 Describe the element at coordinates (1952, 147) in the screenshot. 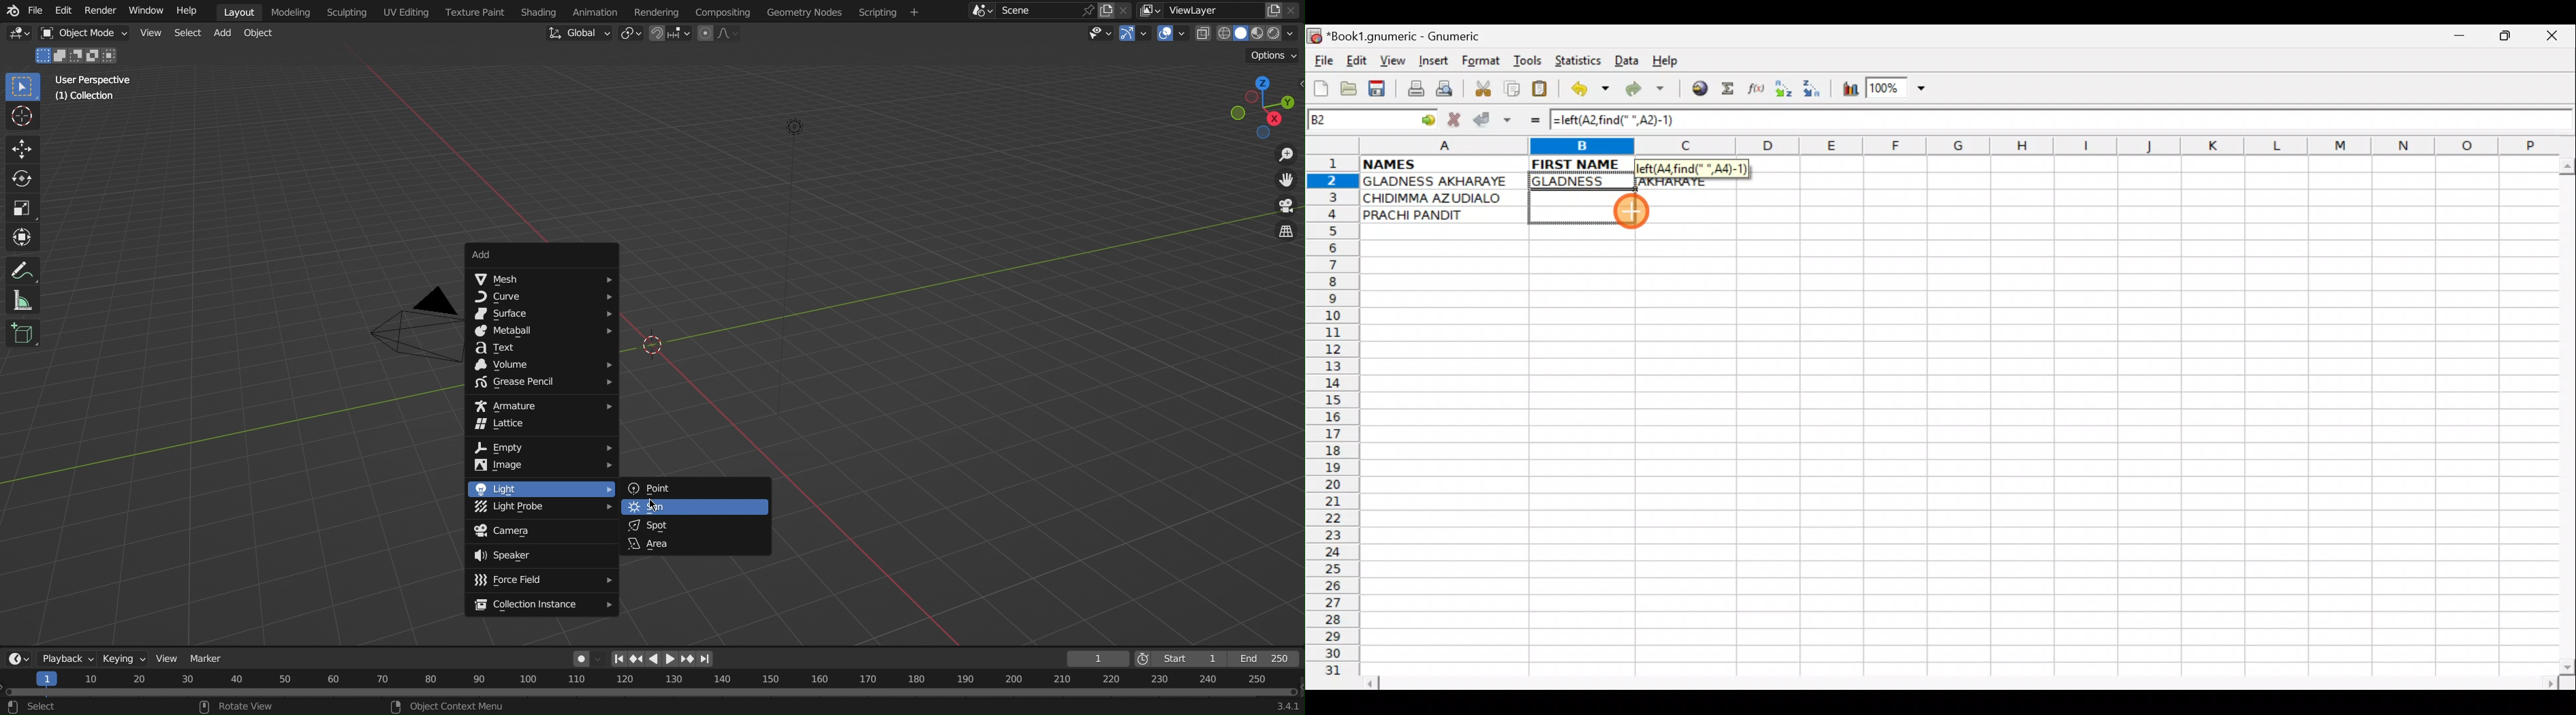

I see `Columns` at that location.